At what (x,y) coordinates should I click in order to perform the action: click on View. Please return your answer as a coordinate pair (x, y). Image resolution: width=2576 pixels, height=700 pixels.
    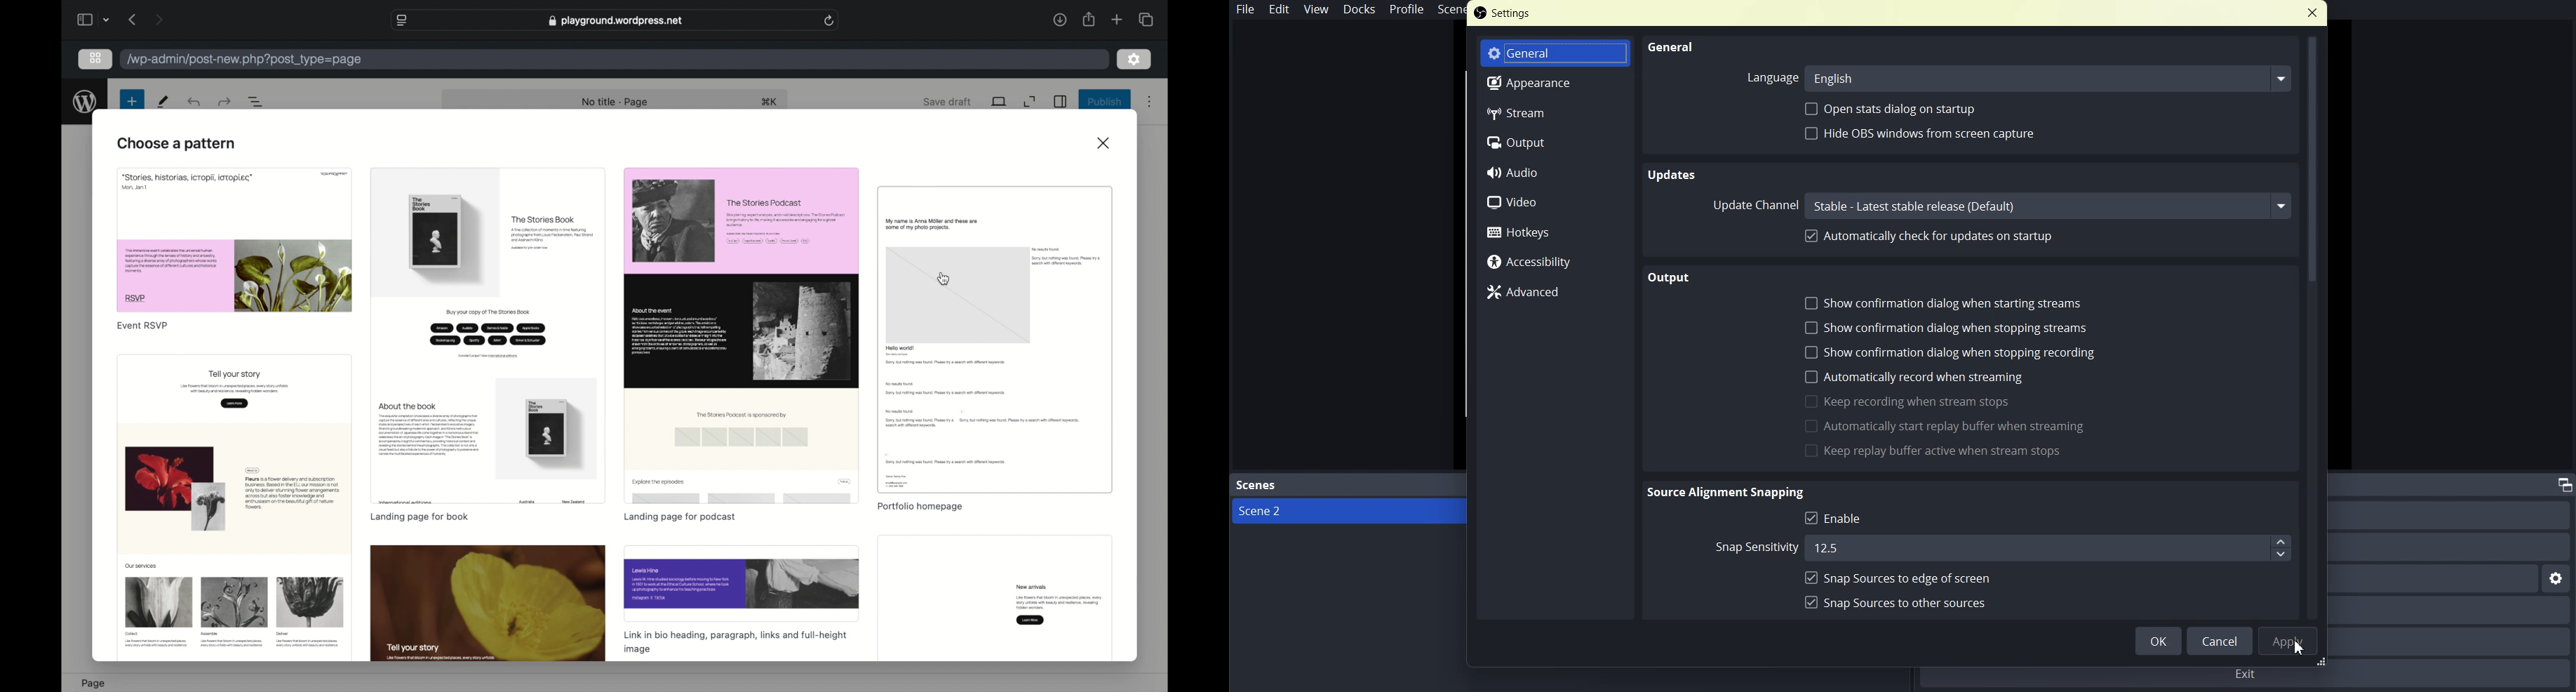
    Looking at the image, I should click on (1316, 9).